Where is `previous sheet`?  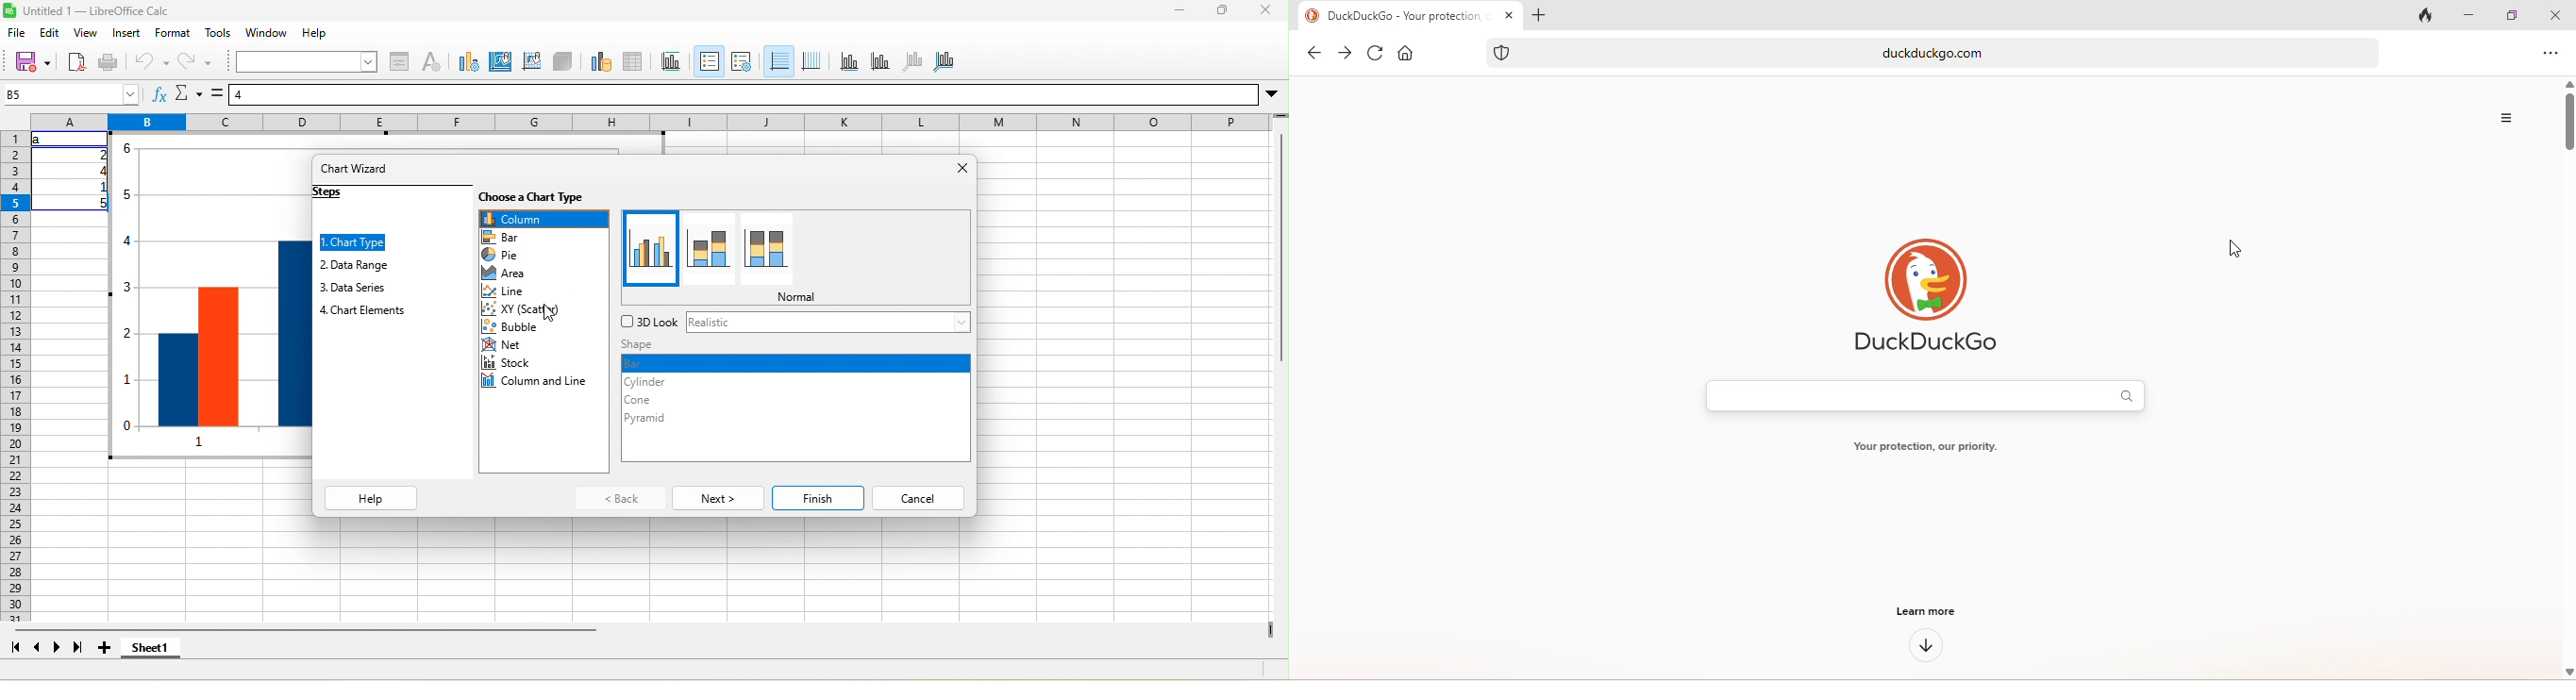
previous sheet is located at coordinates (38, 647).